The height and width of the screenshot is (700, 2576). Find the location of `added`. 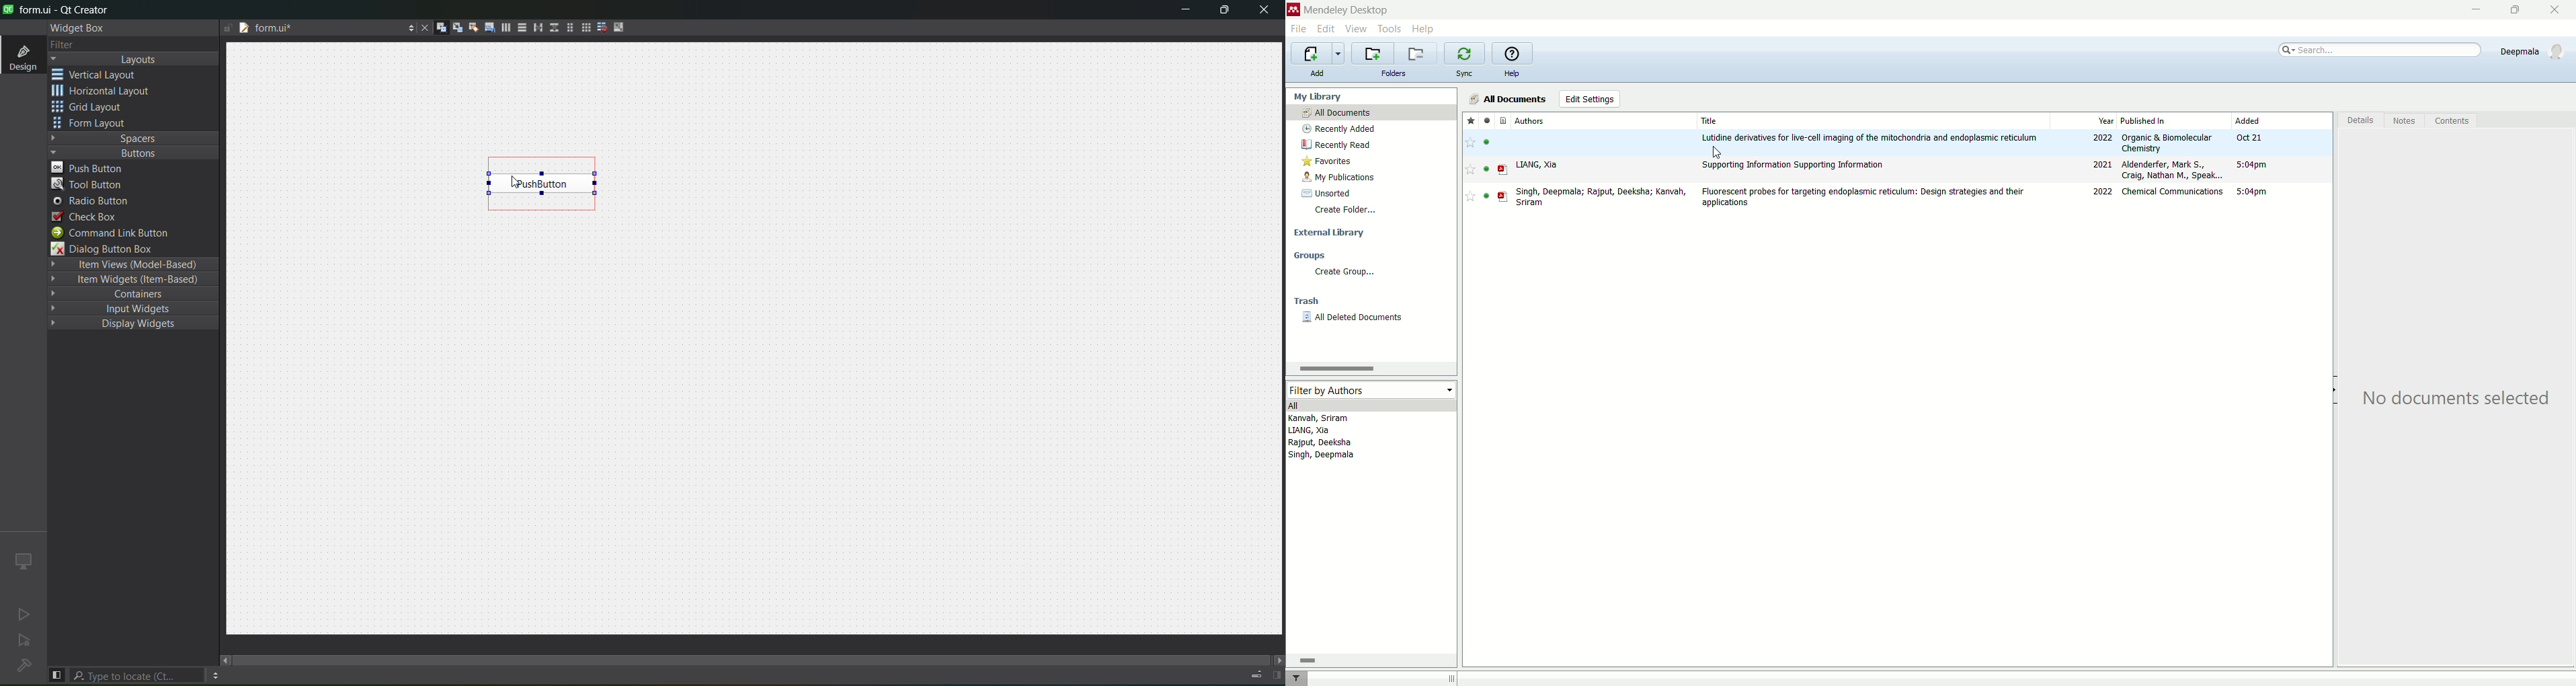

added is located at coordinates (2260, 121).